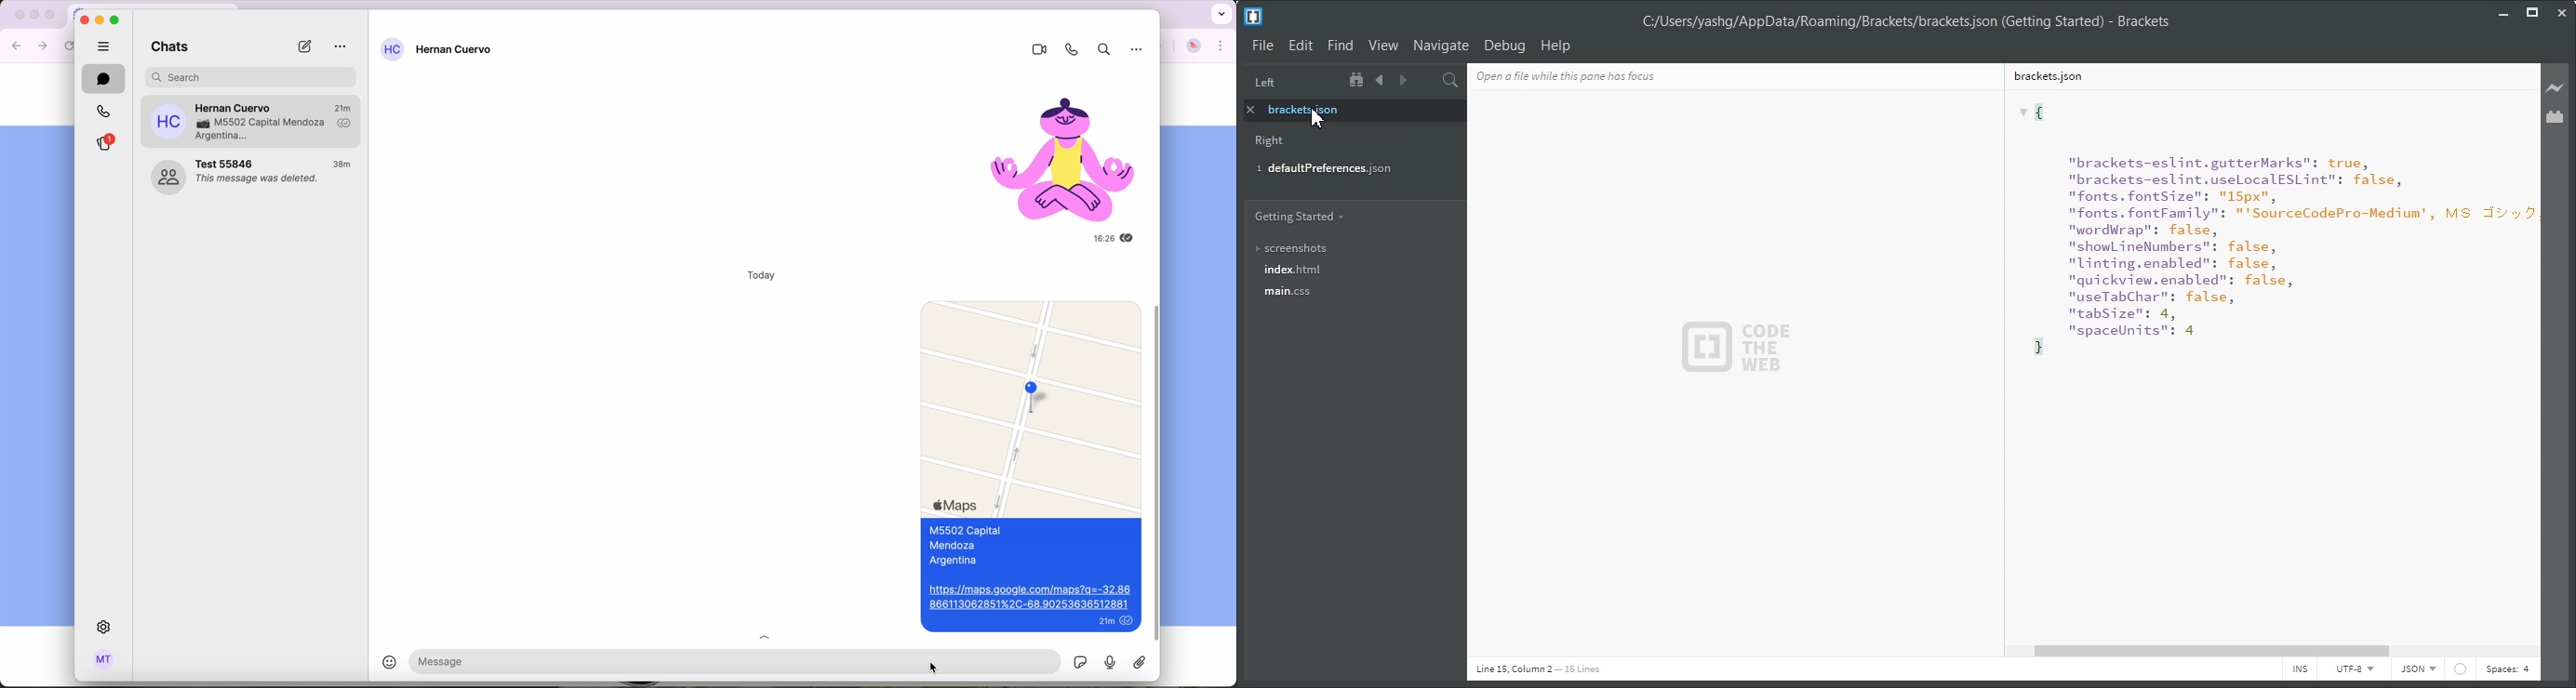 The height and width of the screenshot is (700, 2576). I want to click on Debug, so click(1504, 46).